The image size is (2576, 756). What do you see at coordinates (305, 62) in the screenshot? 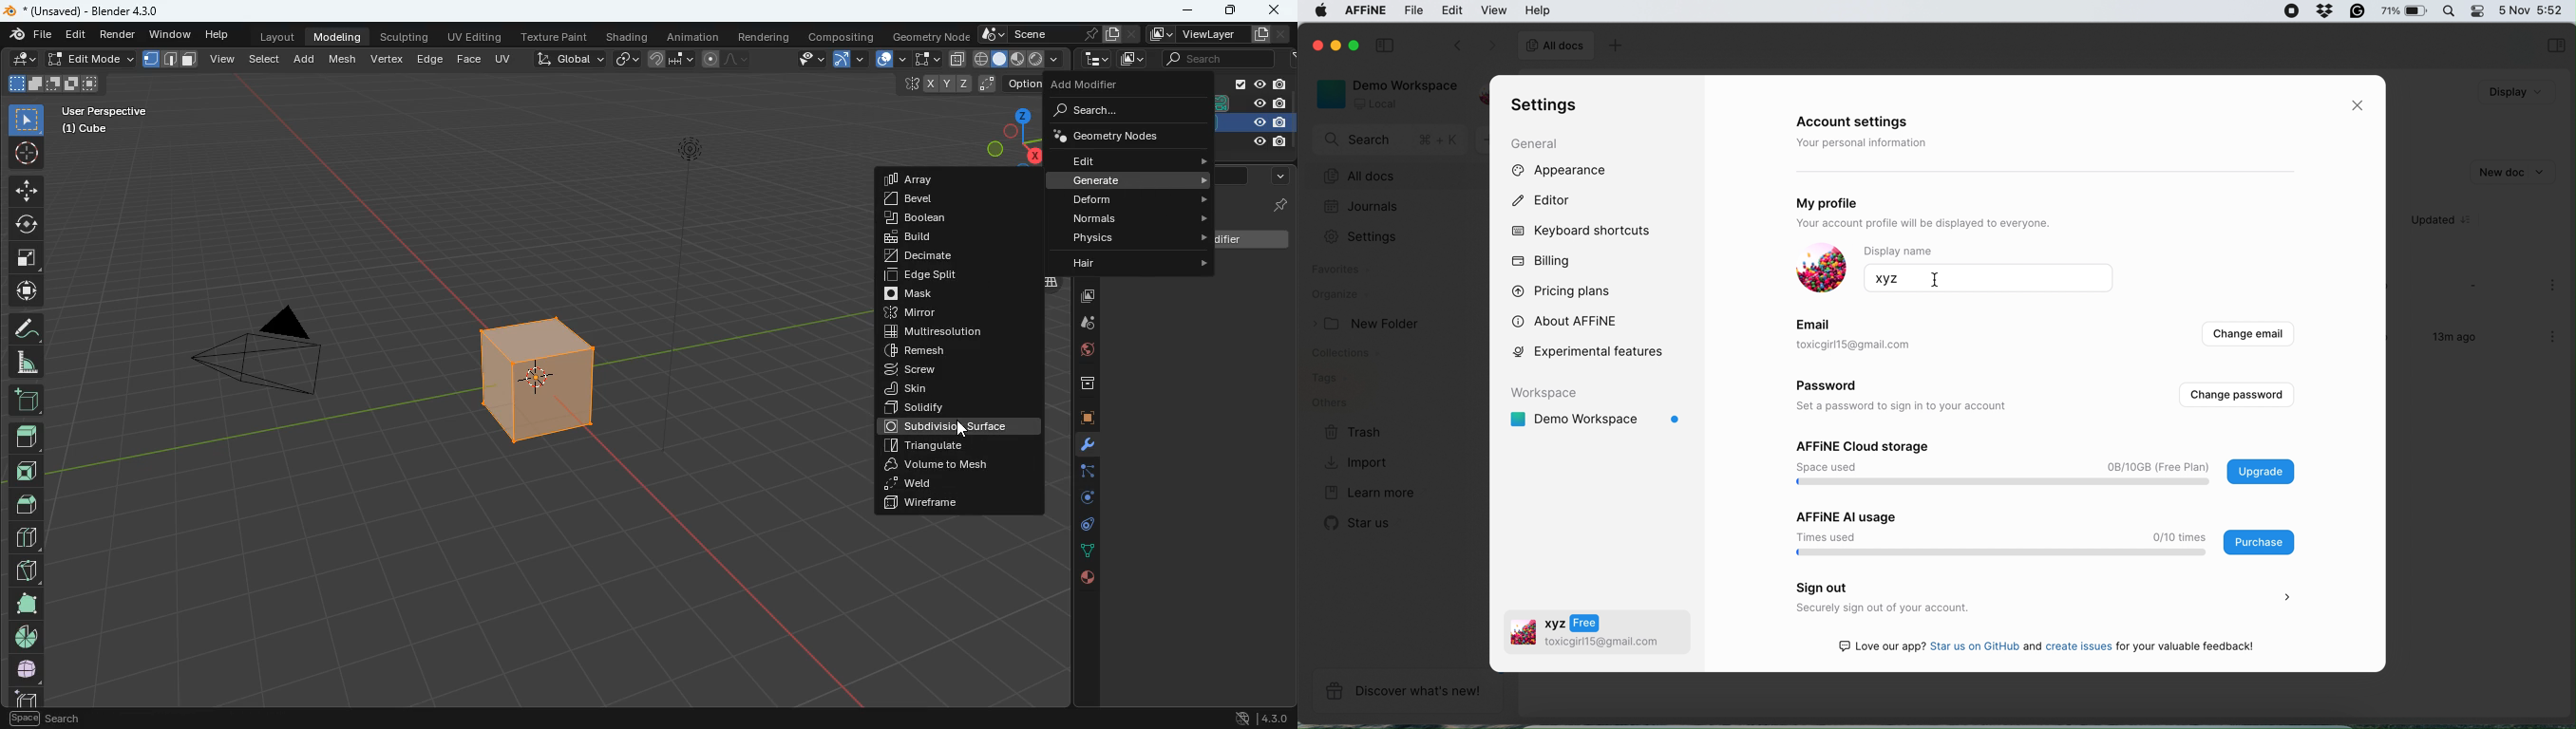
I see `add` at bounding box center [305, 62].